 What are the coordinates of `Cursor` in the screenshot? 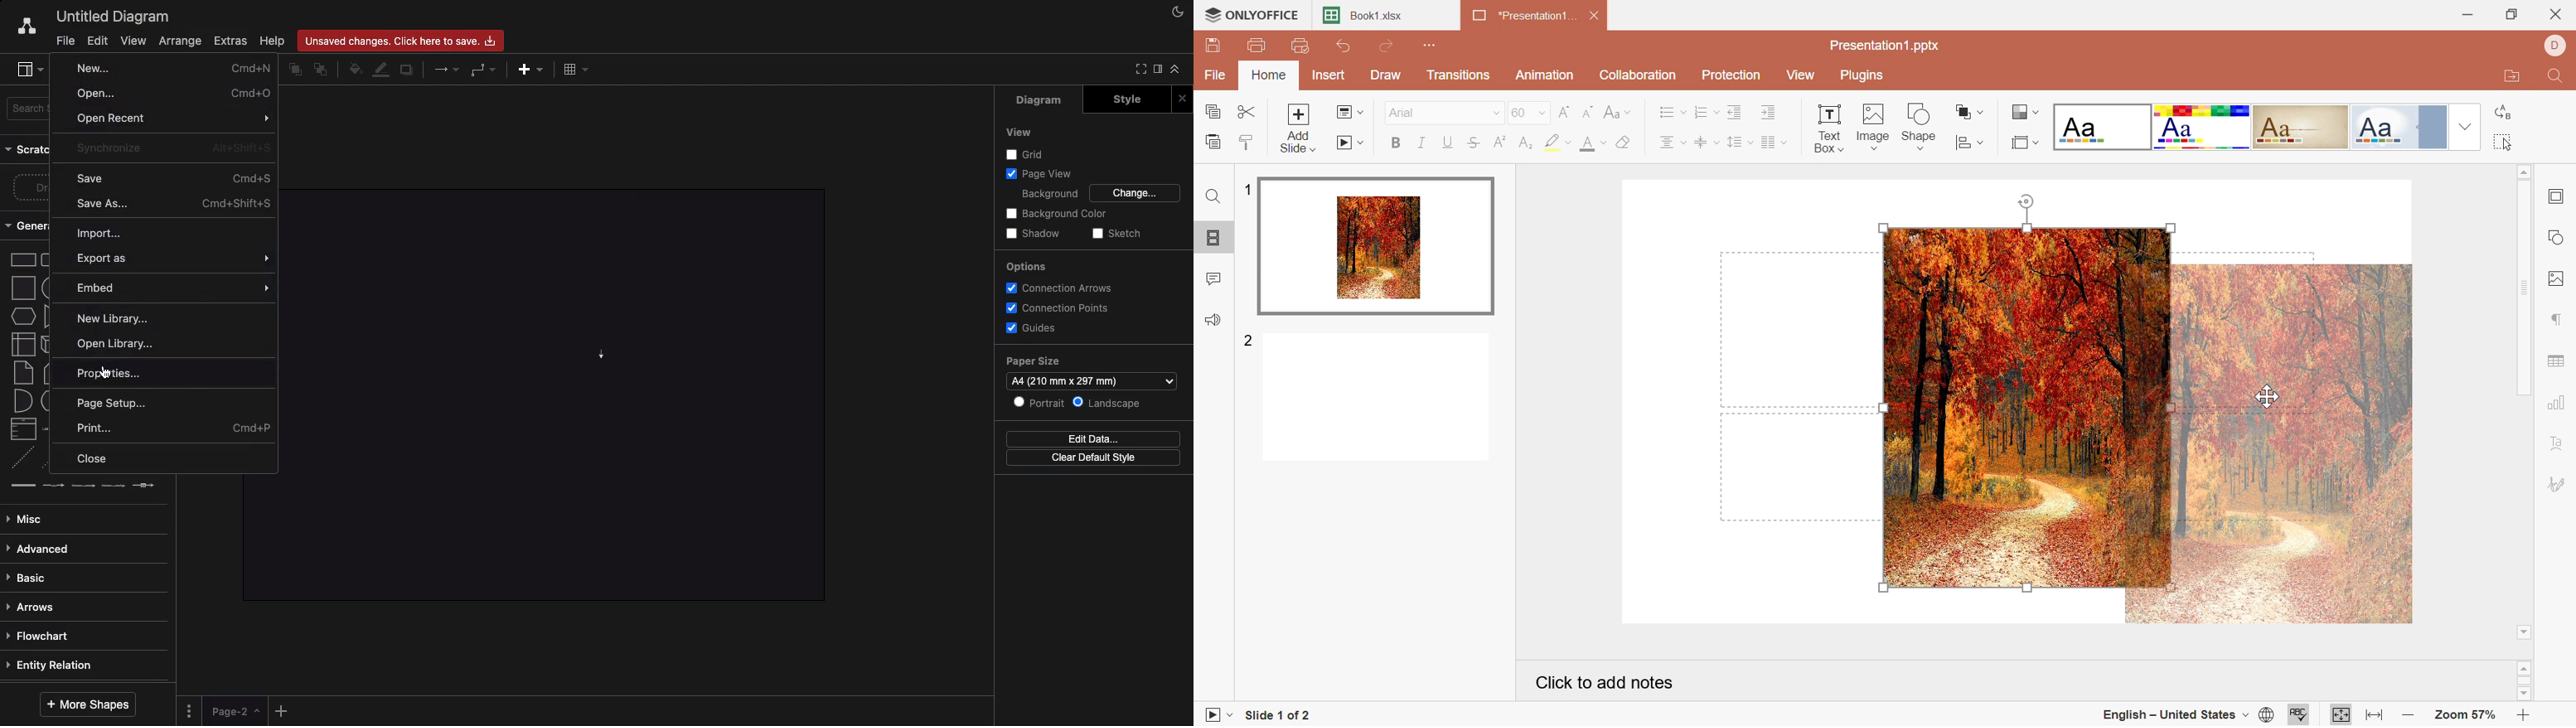 It's located at (2272, 394).